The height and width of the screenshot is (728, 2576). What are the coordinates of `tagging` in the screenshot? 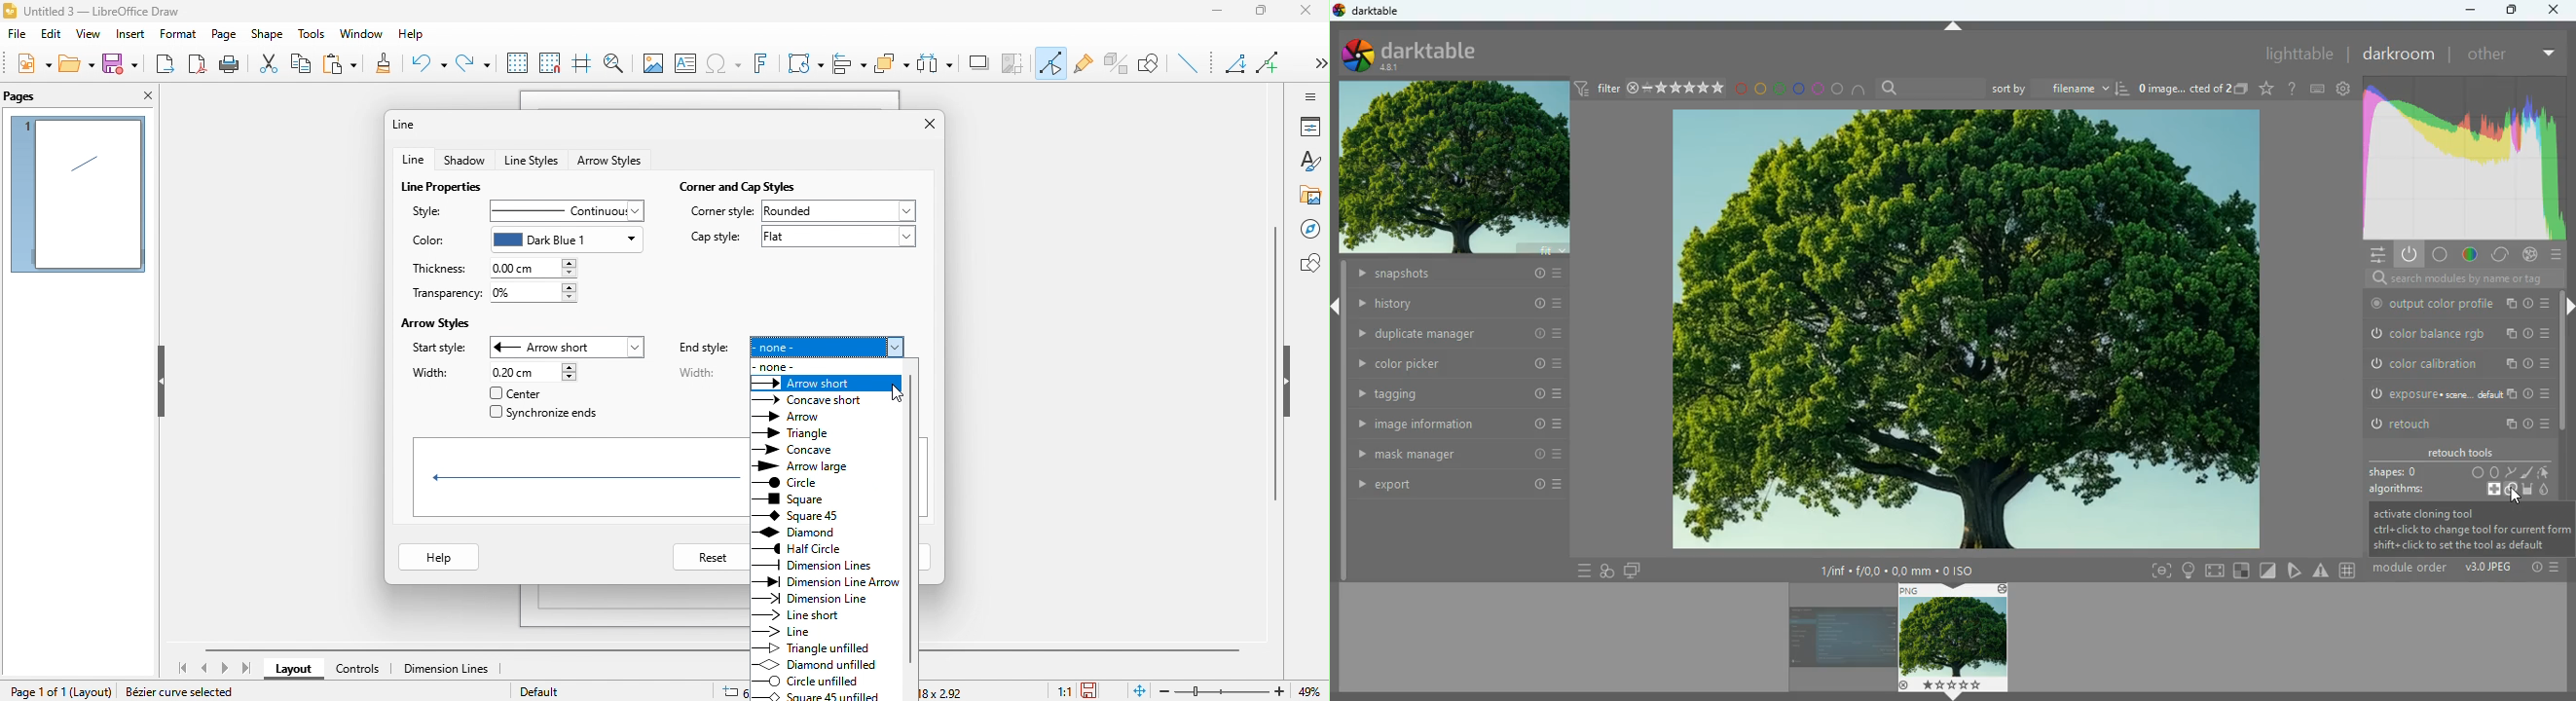 It's located at (1460, 395).